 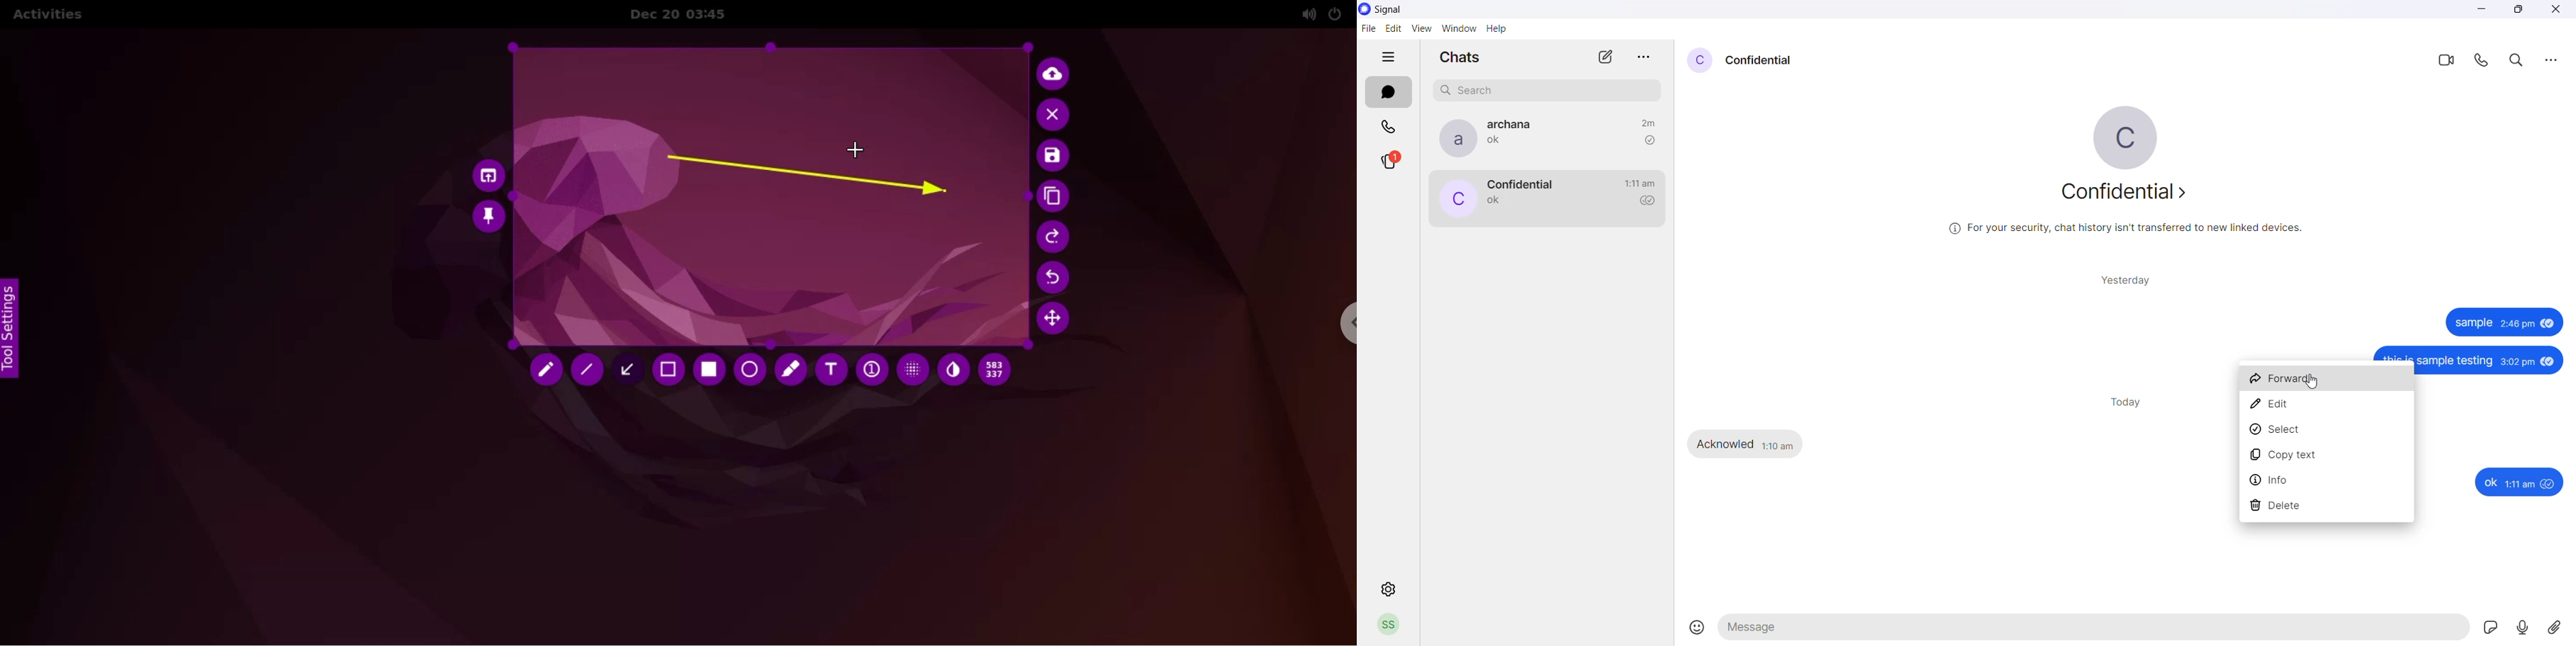 I want to click on last message, so click(x=1495, y=202).